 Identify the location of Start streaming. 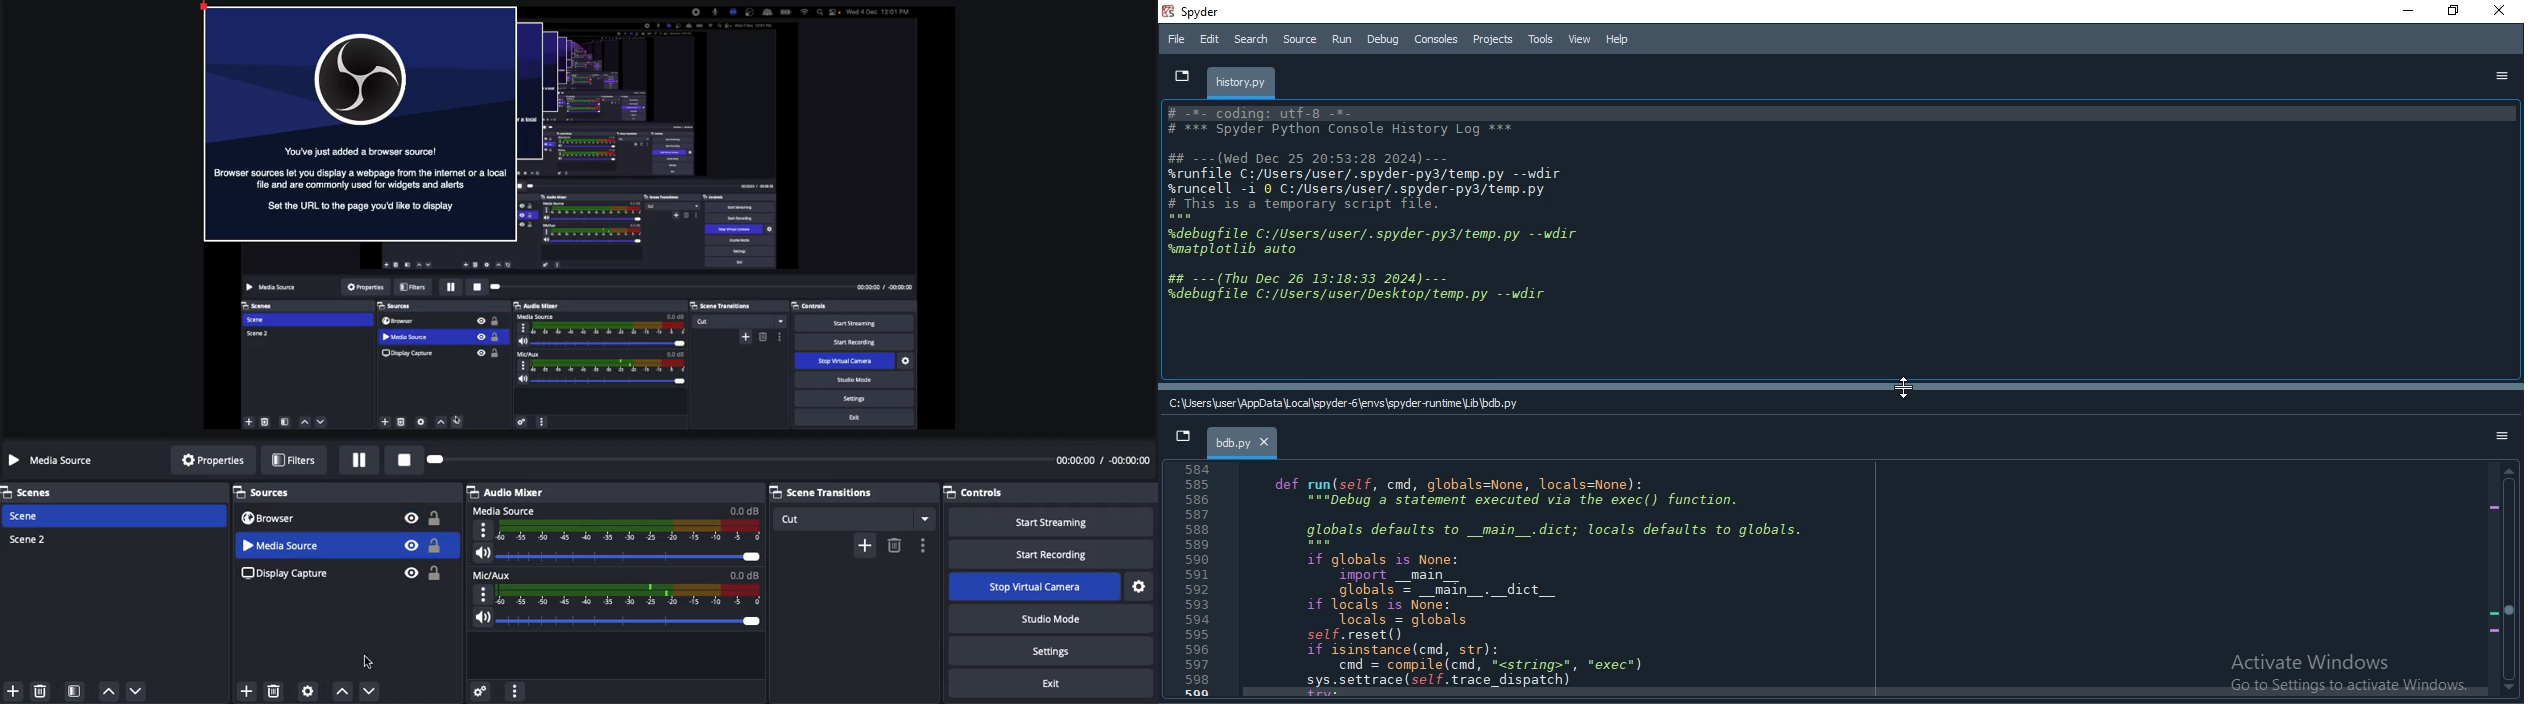
(1048, 523).